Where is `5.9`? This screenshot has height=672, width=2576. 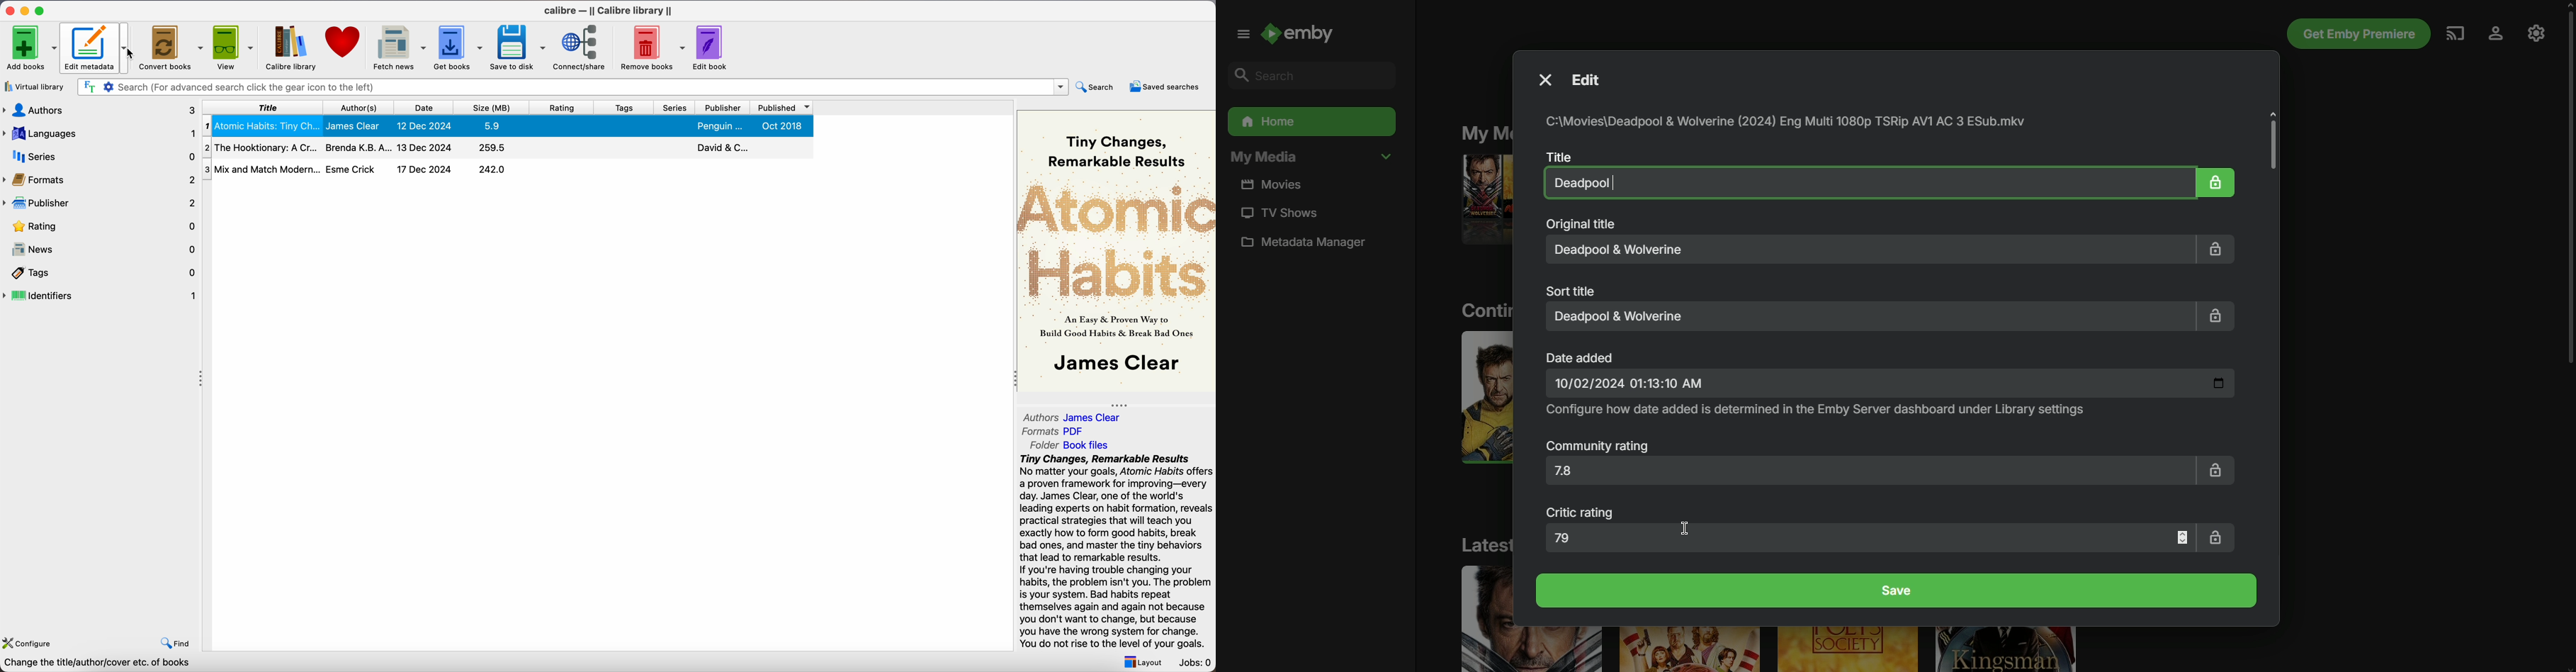
5.9 is located at coordinates (493, 126).